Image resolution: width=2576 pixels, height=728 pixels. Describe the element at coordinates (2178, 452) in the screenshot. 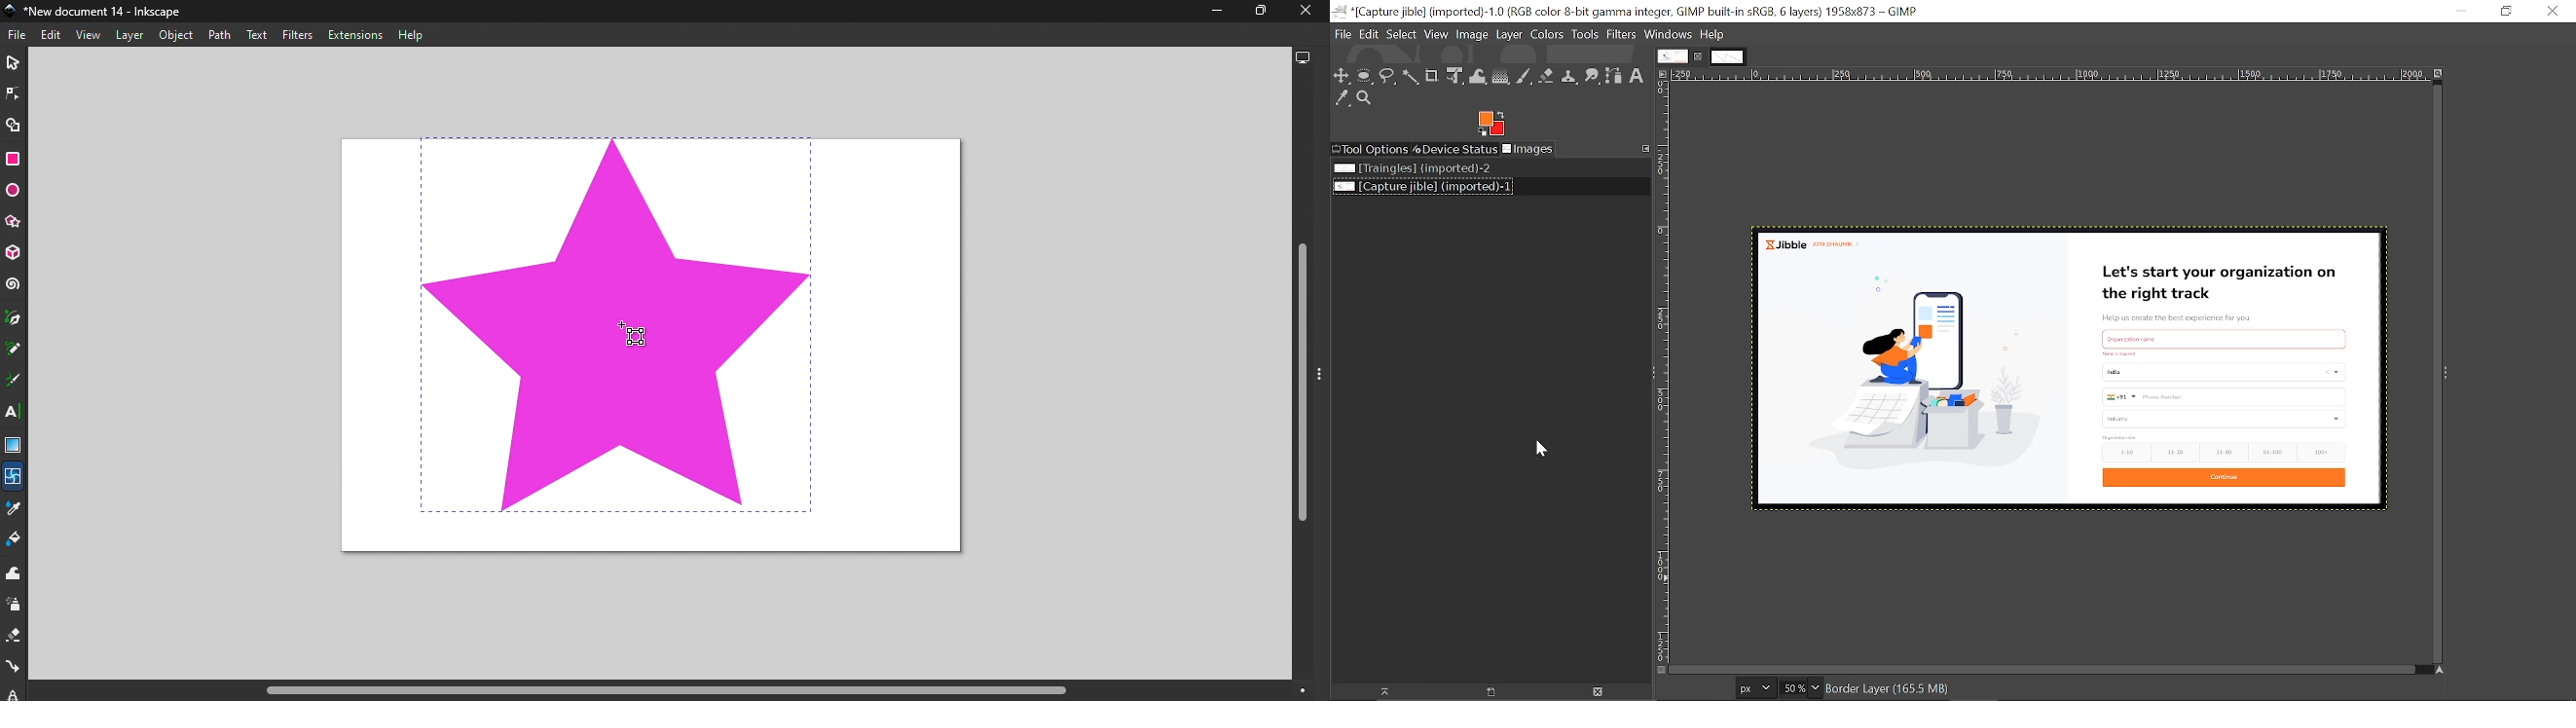

I see `11-20` at that location.